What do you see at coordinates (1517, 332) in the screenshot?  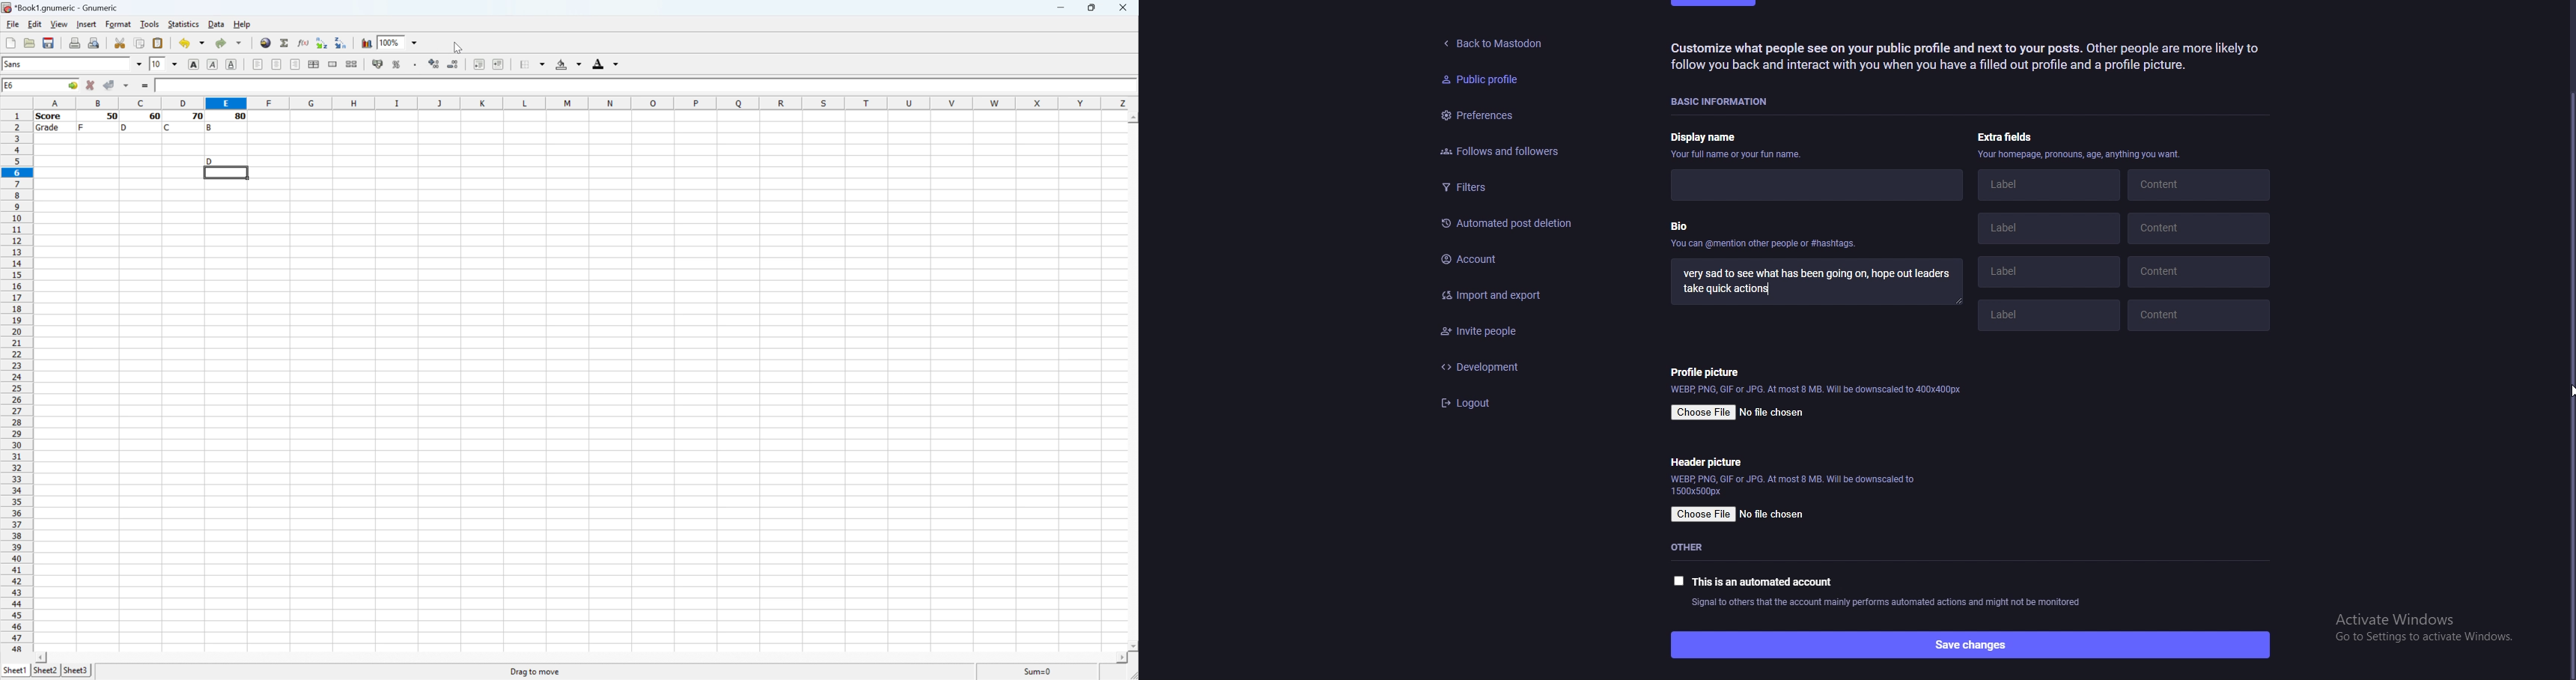 I see `Invite people` at bounding box center [1517, 332].